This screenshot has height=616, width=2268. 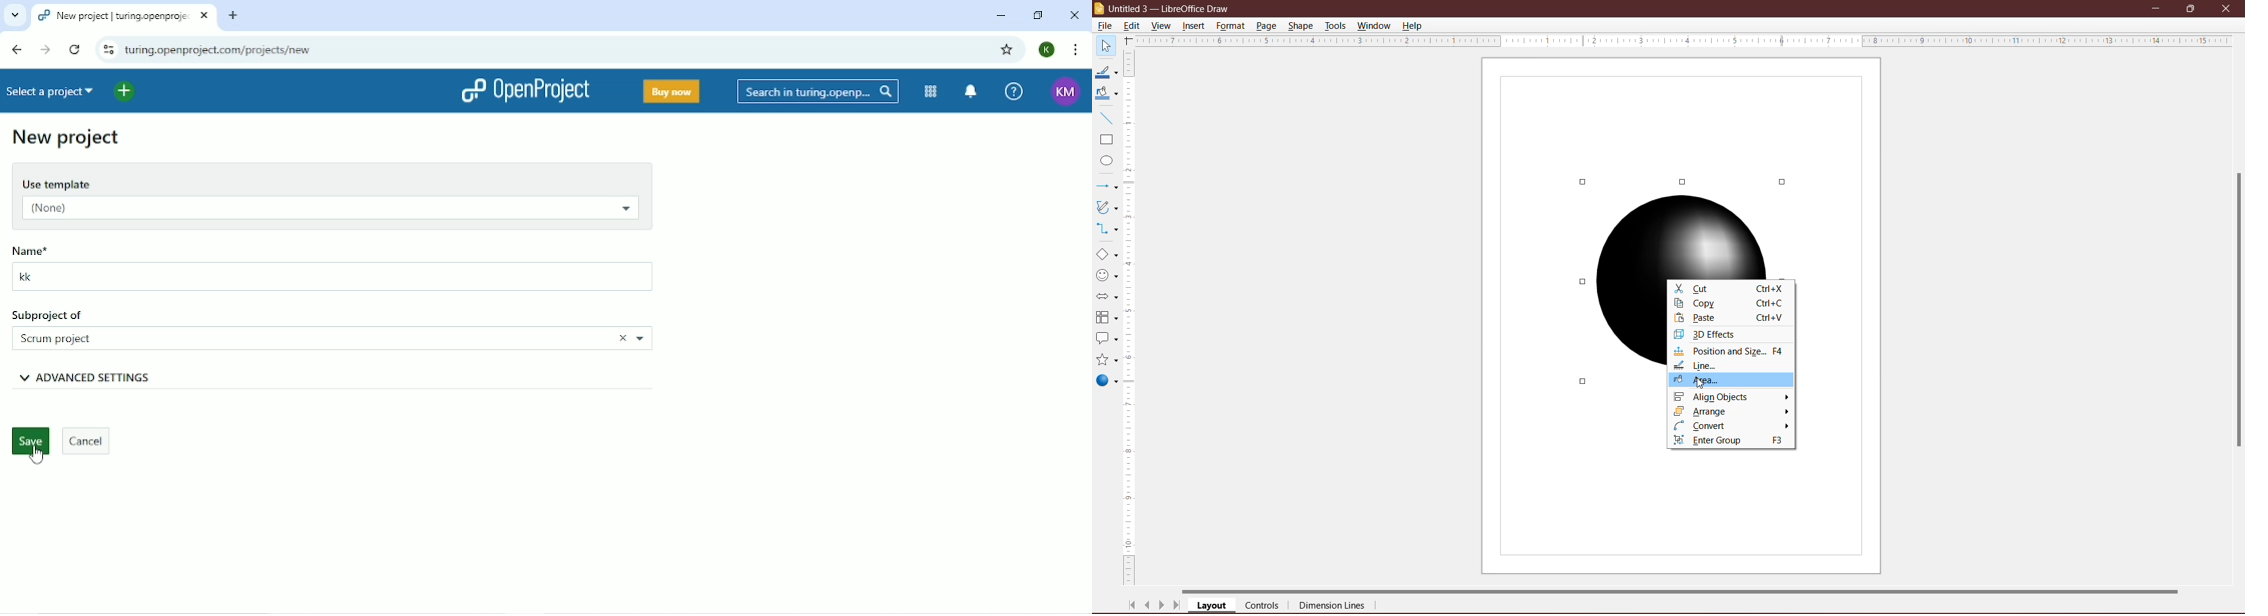 I want to click on Forward, so click(x=46, y=50).